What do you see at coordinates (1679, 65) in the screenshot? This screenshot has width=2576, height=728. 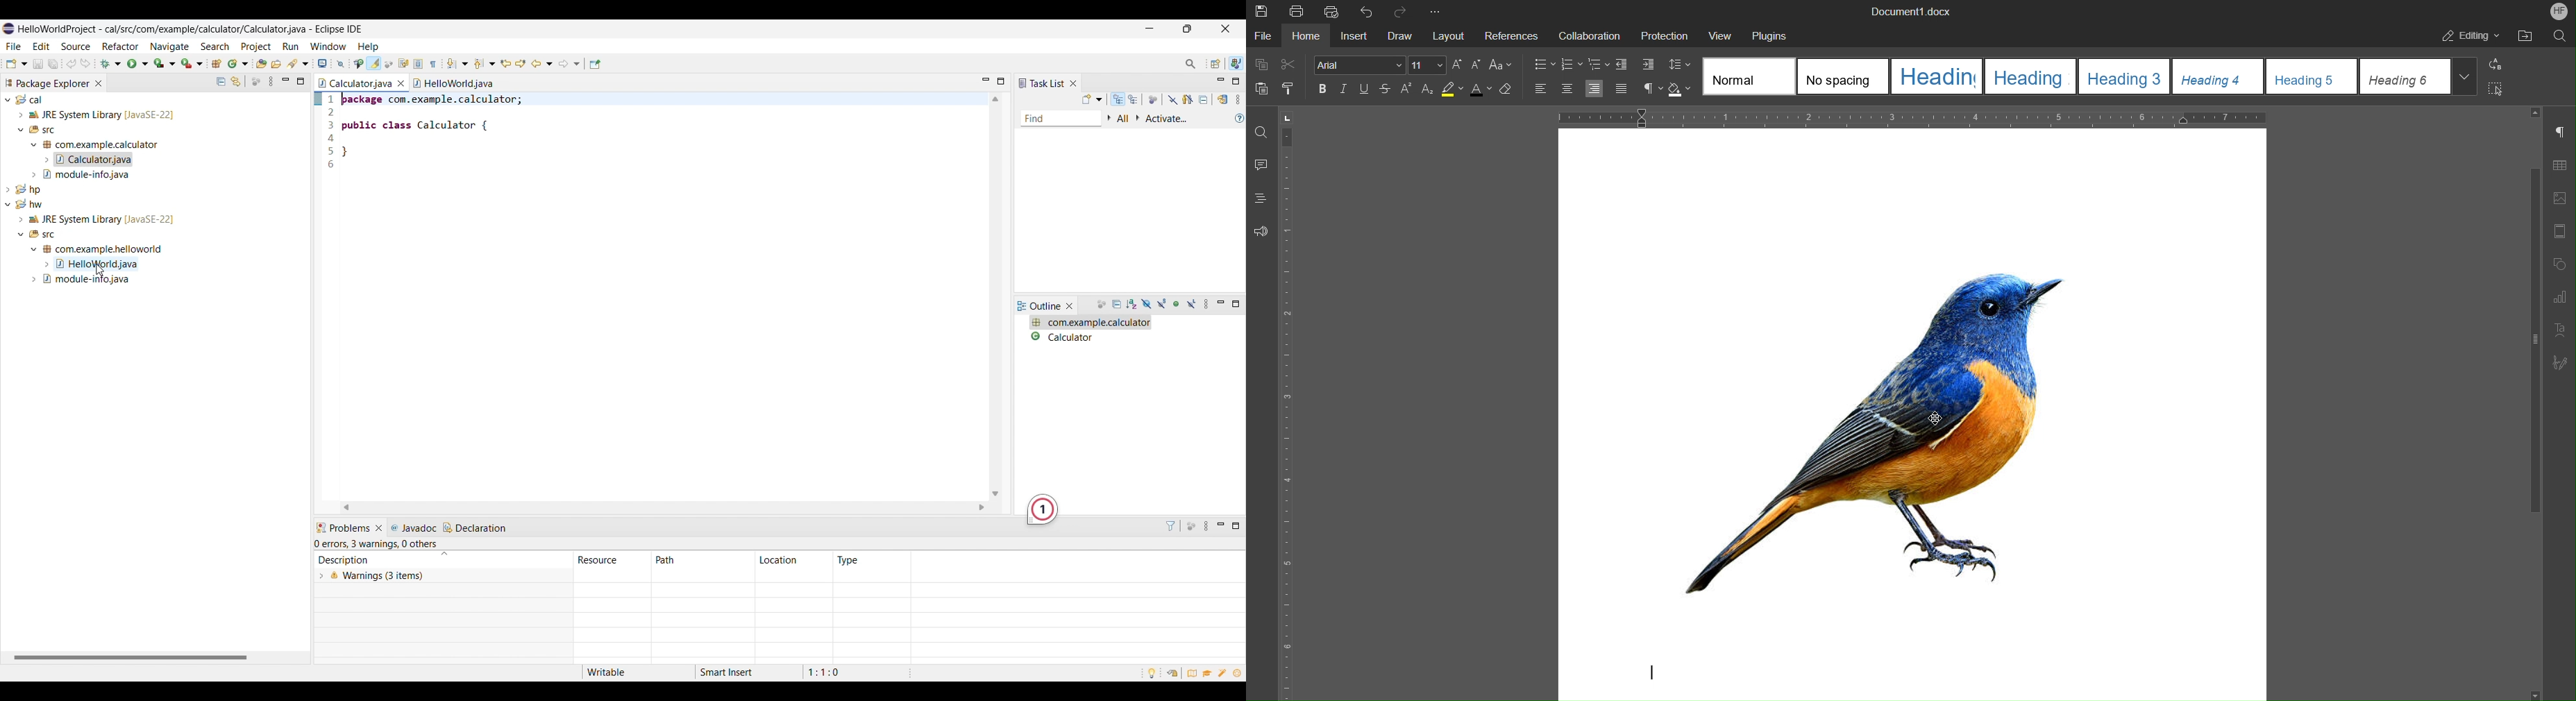 I see `Line Spacing` at bounding box center [1679, 65].